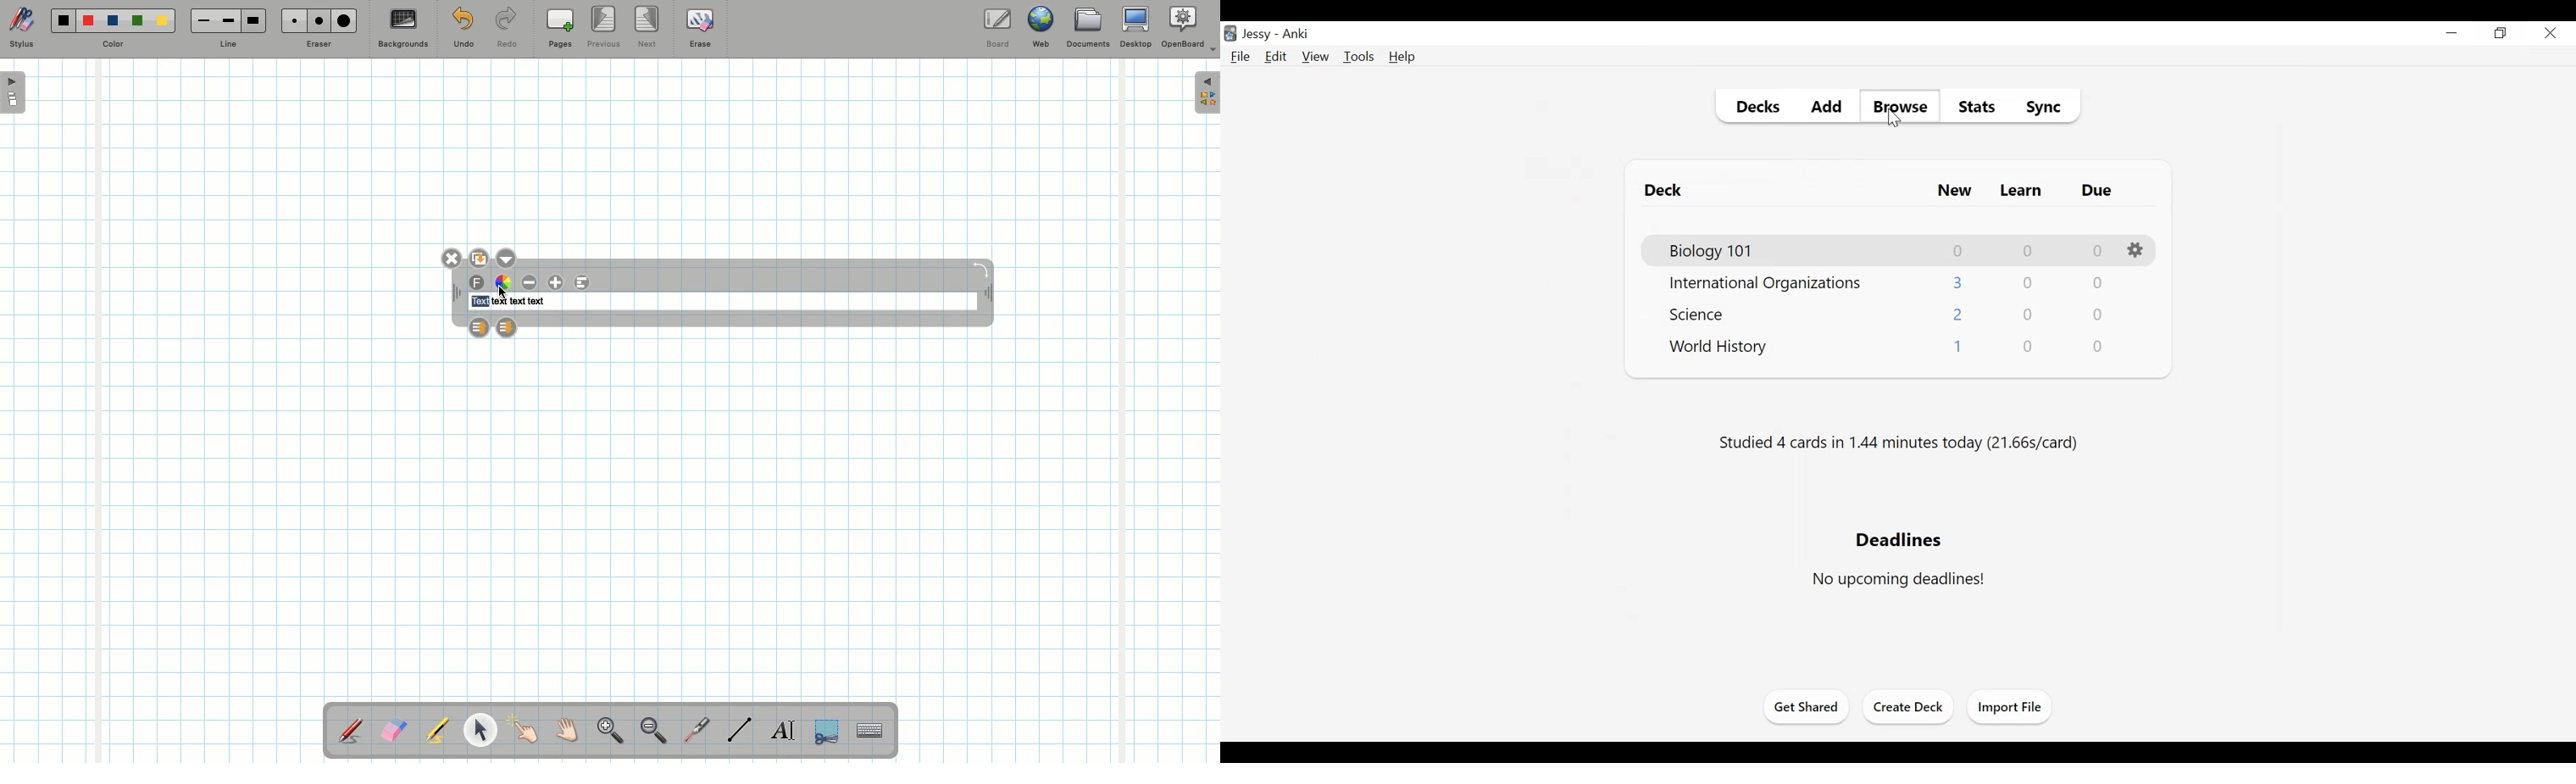  I want to click on Get Shared, so click(1804, 709).